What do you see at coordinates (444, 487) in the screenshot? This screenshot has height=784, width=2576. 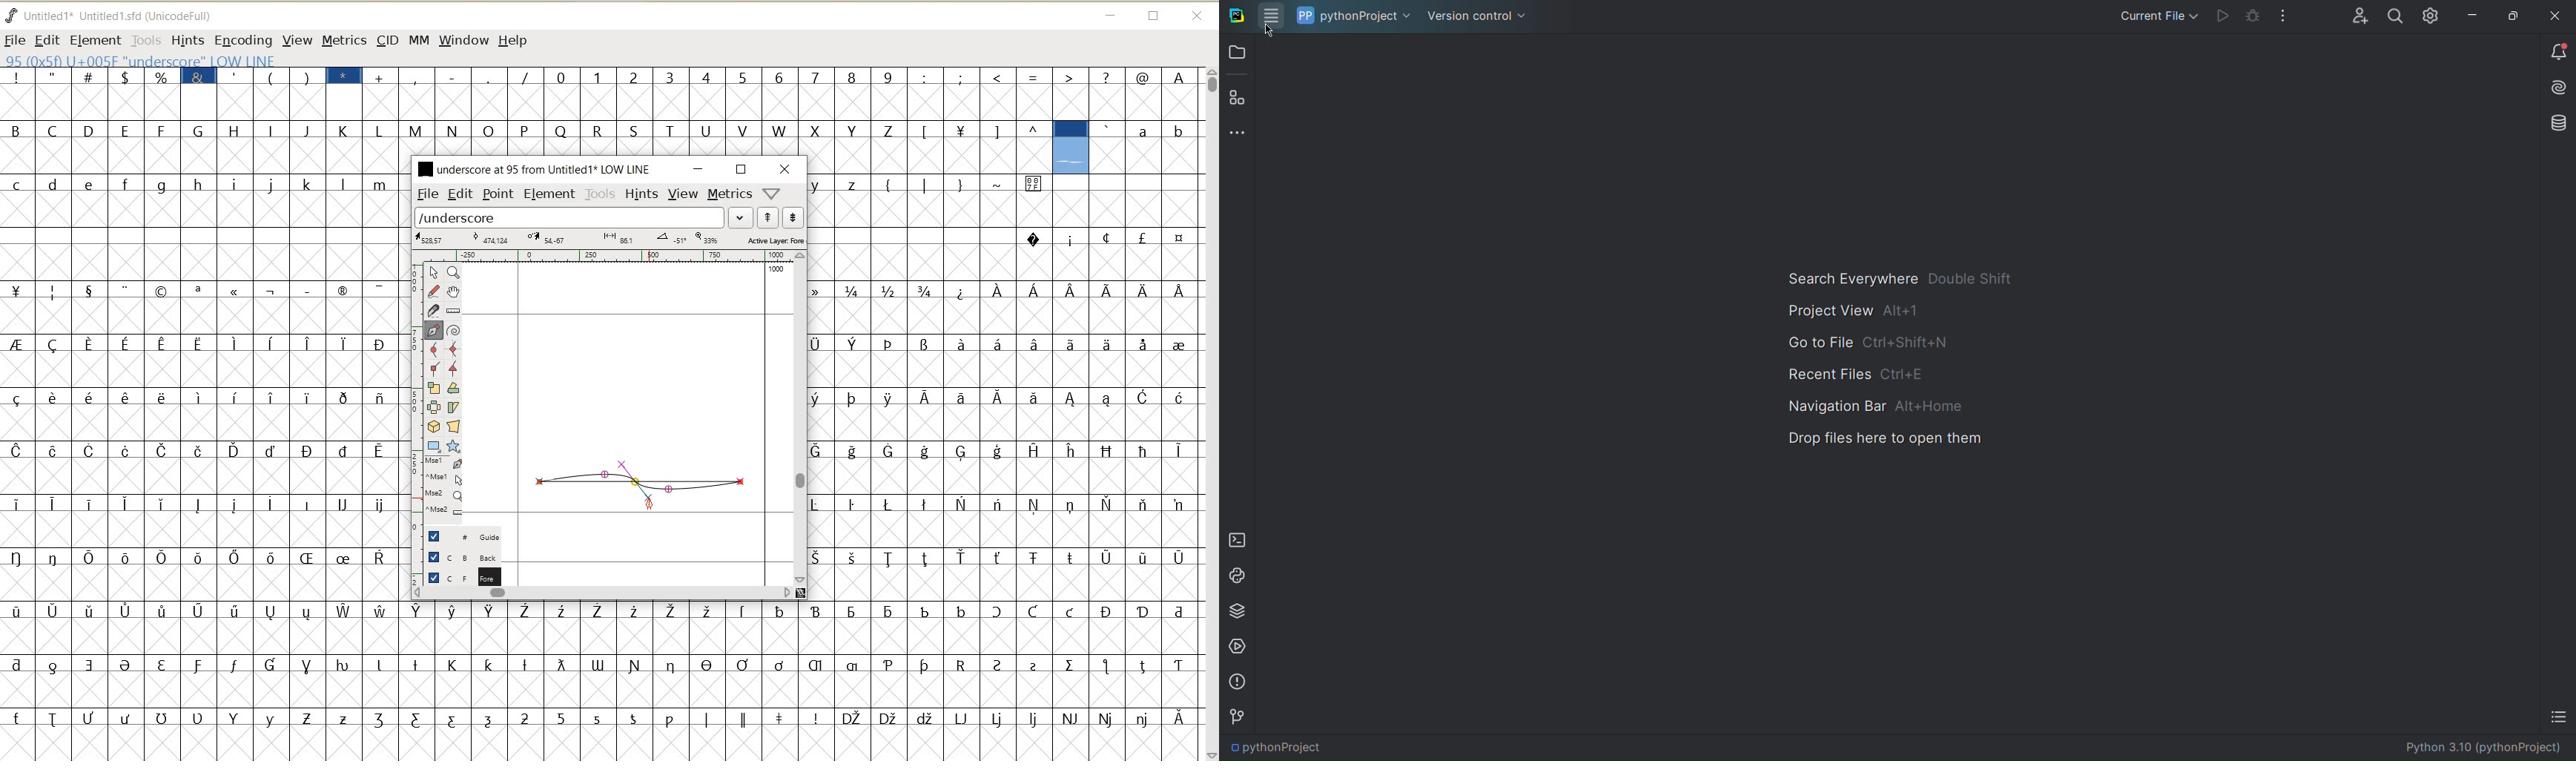 I see `cursor events on the opened outline window` at bounding box center [444, 487].